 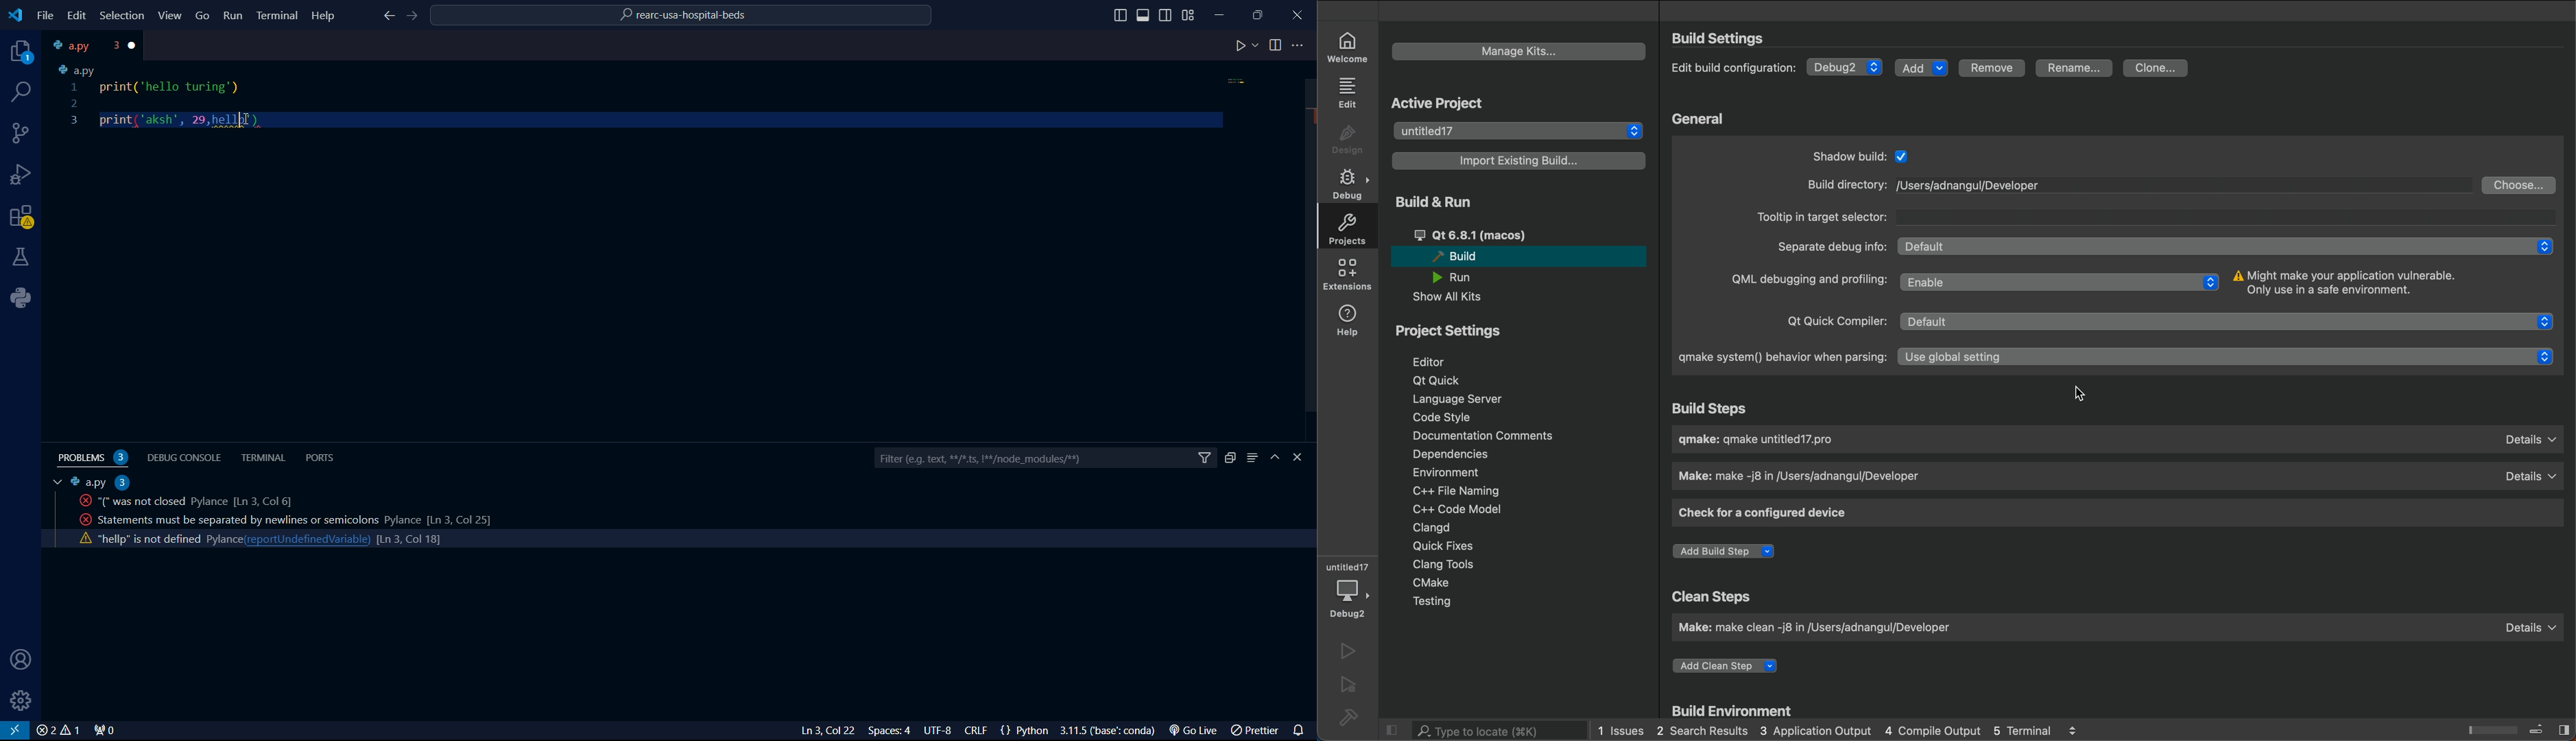 What do you see at coordinates (1349, 186) in the screenshot?
I see `debug` at bounding box center [1349, 186].